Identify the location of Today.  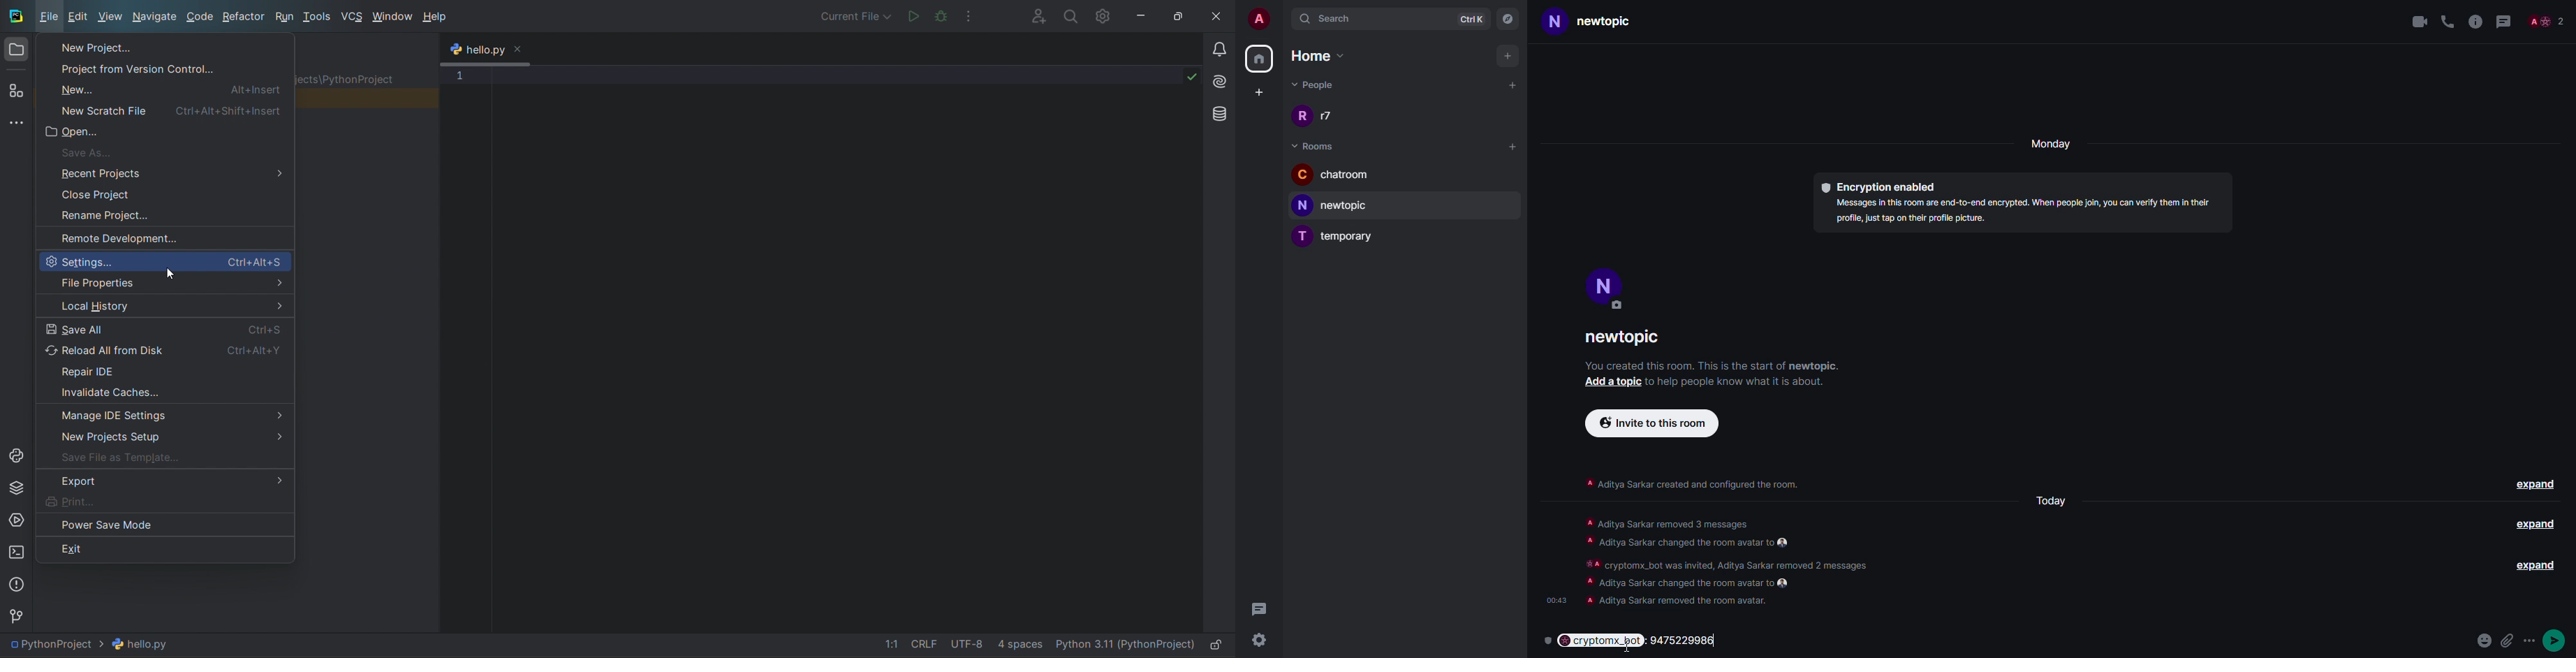
(2049, 501).